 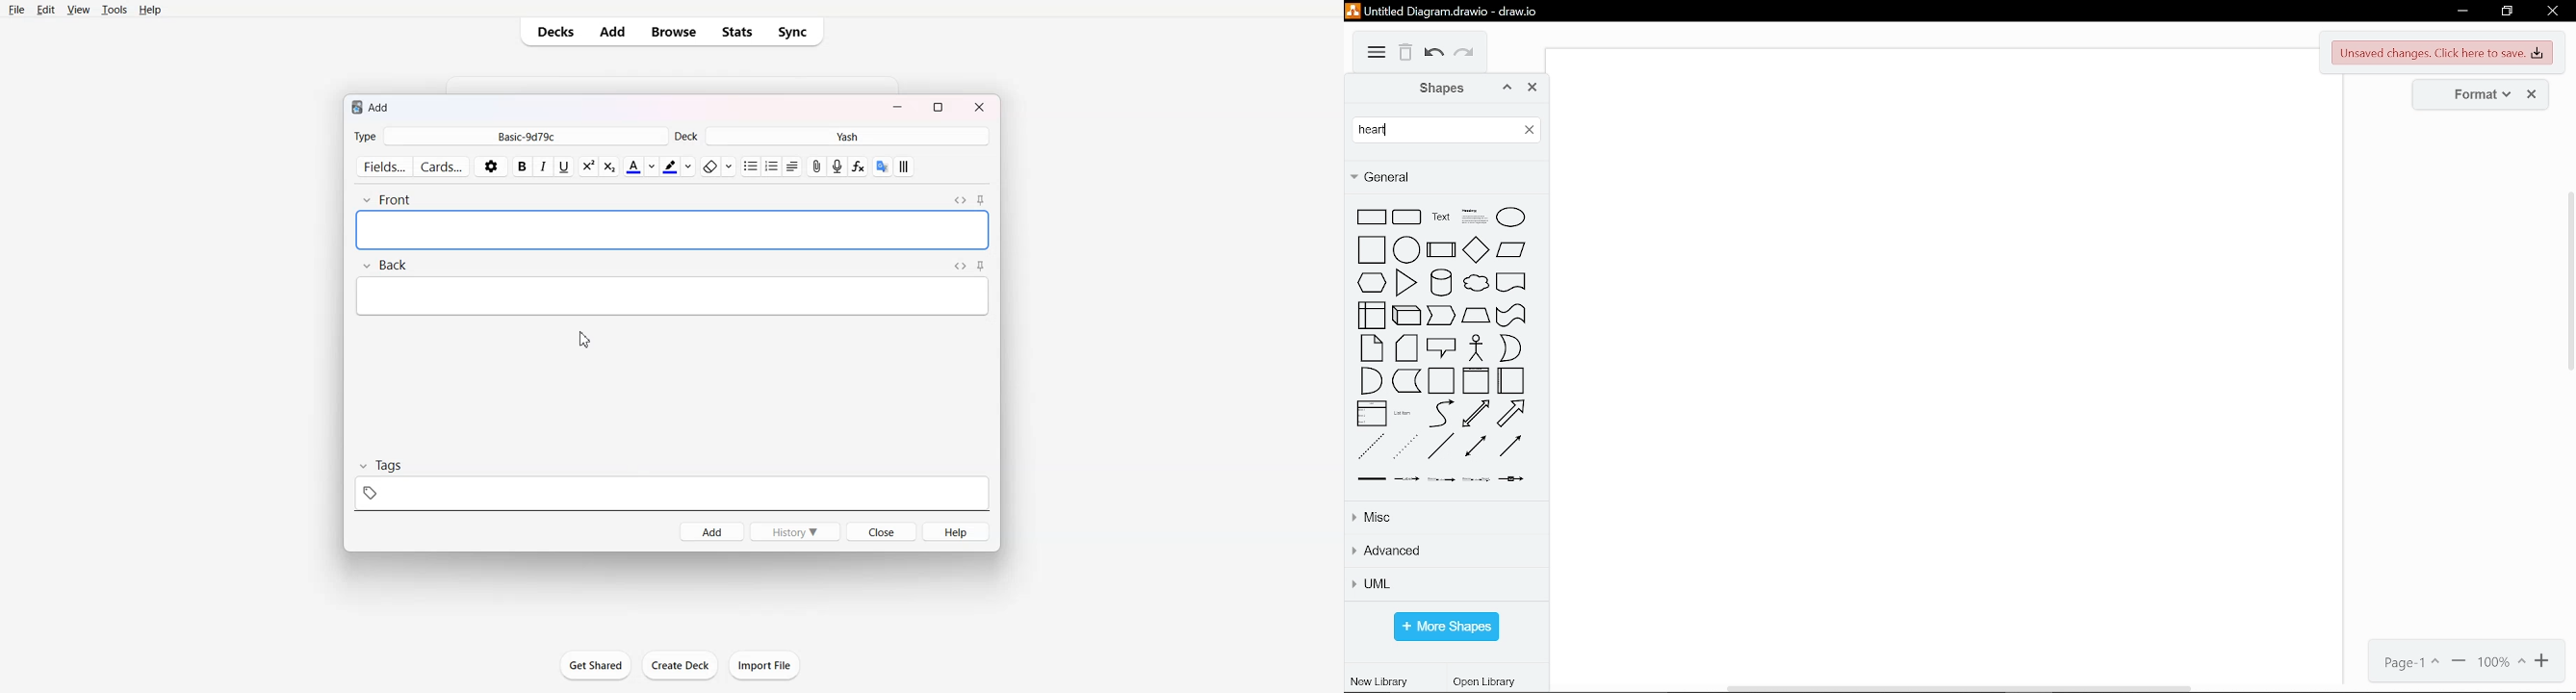 I want to click on shapes, so click(x=1431, y=88).